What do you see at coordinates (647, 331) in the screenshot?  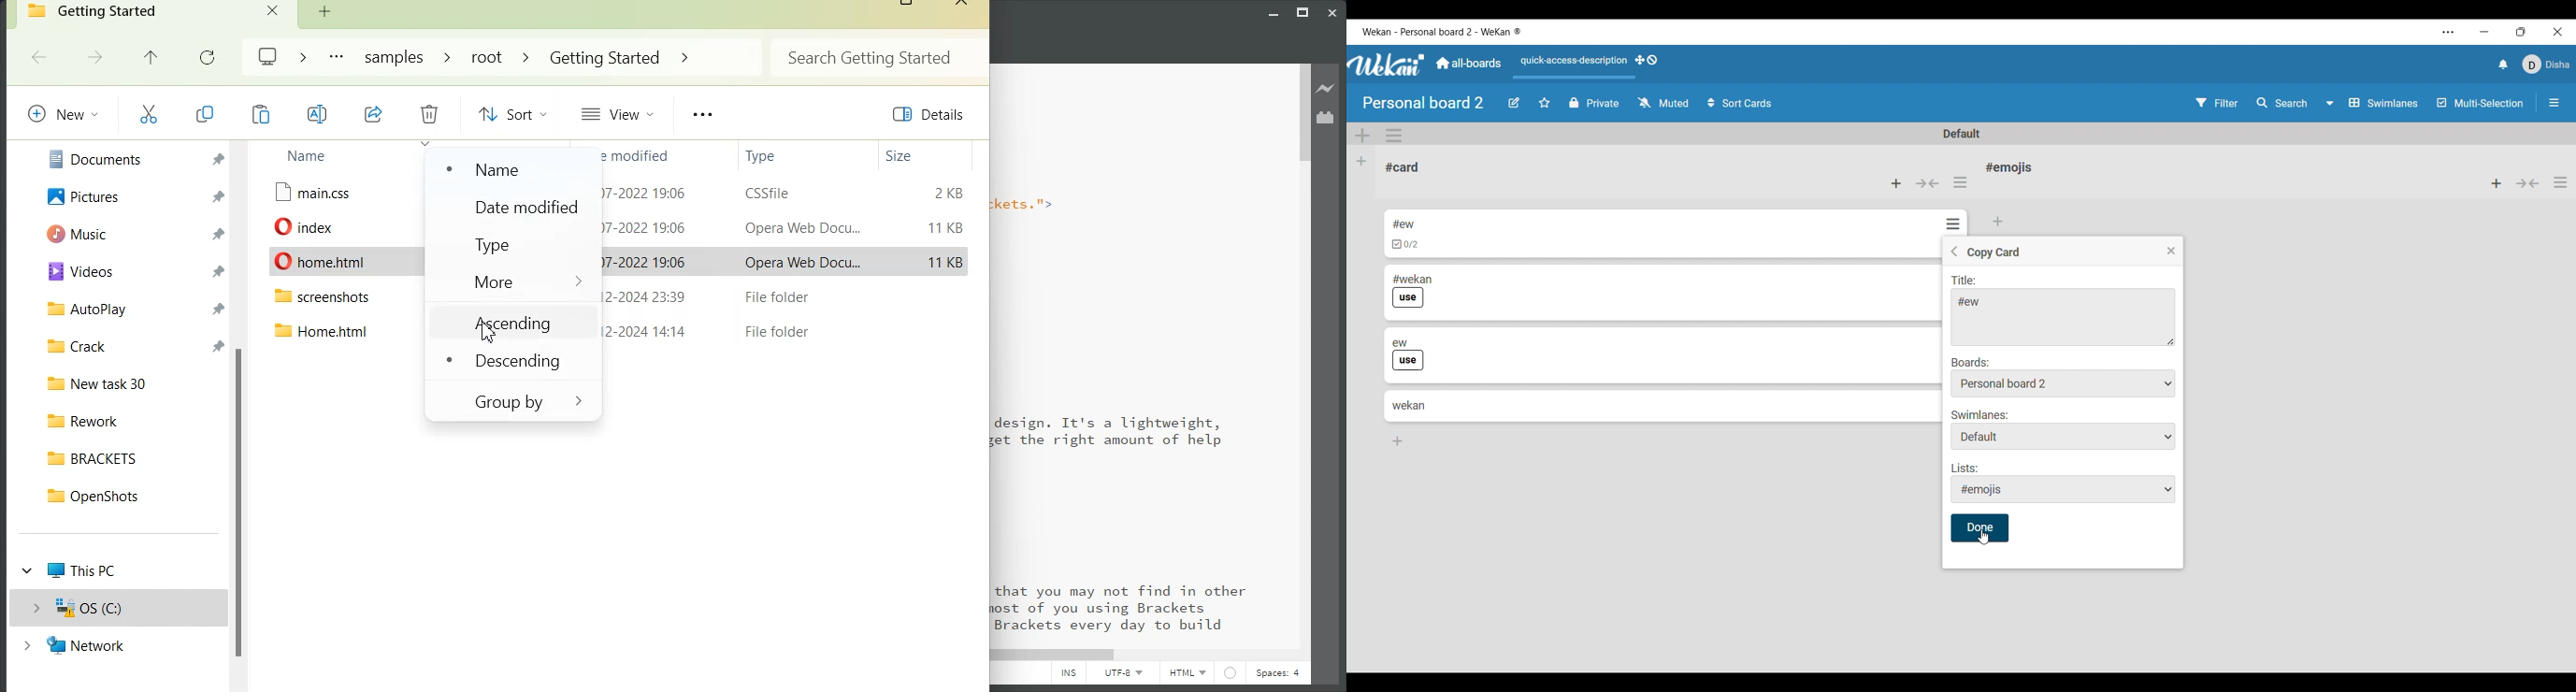 I see `date modified` at bounding box center [647, 331].